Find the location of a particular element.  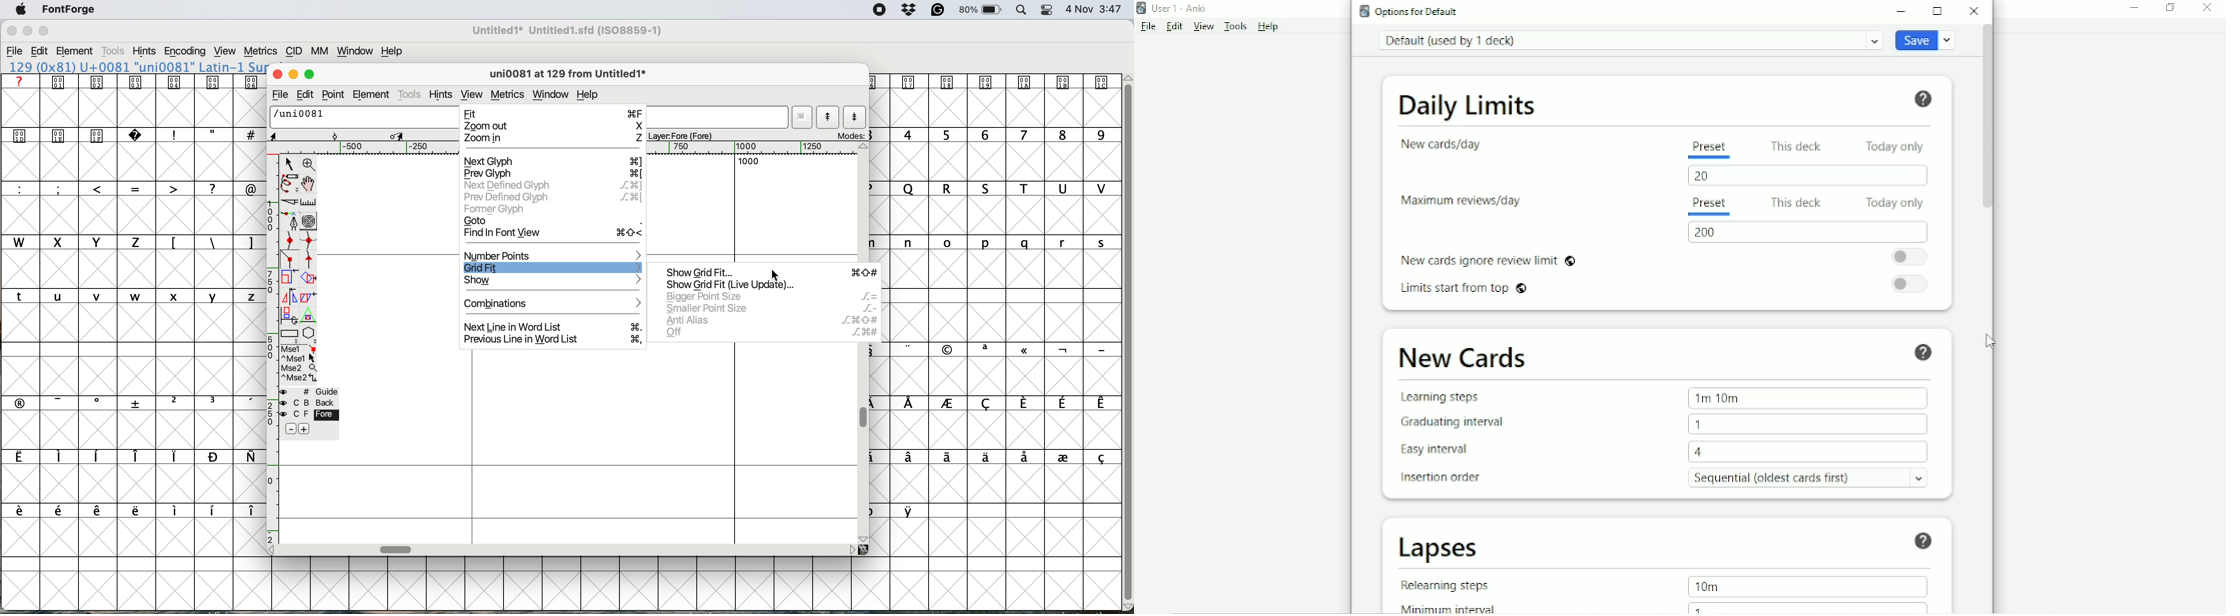

Date is located at coordinates (1080, 9).